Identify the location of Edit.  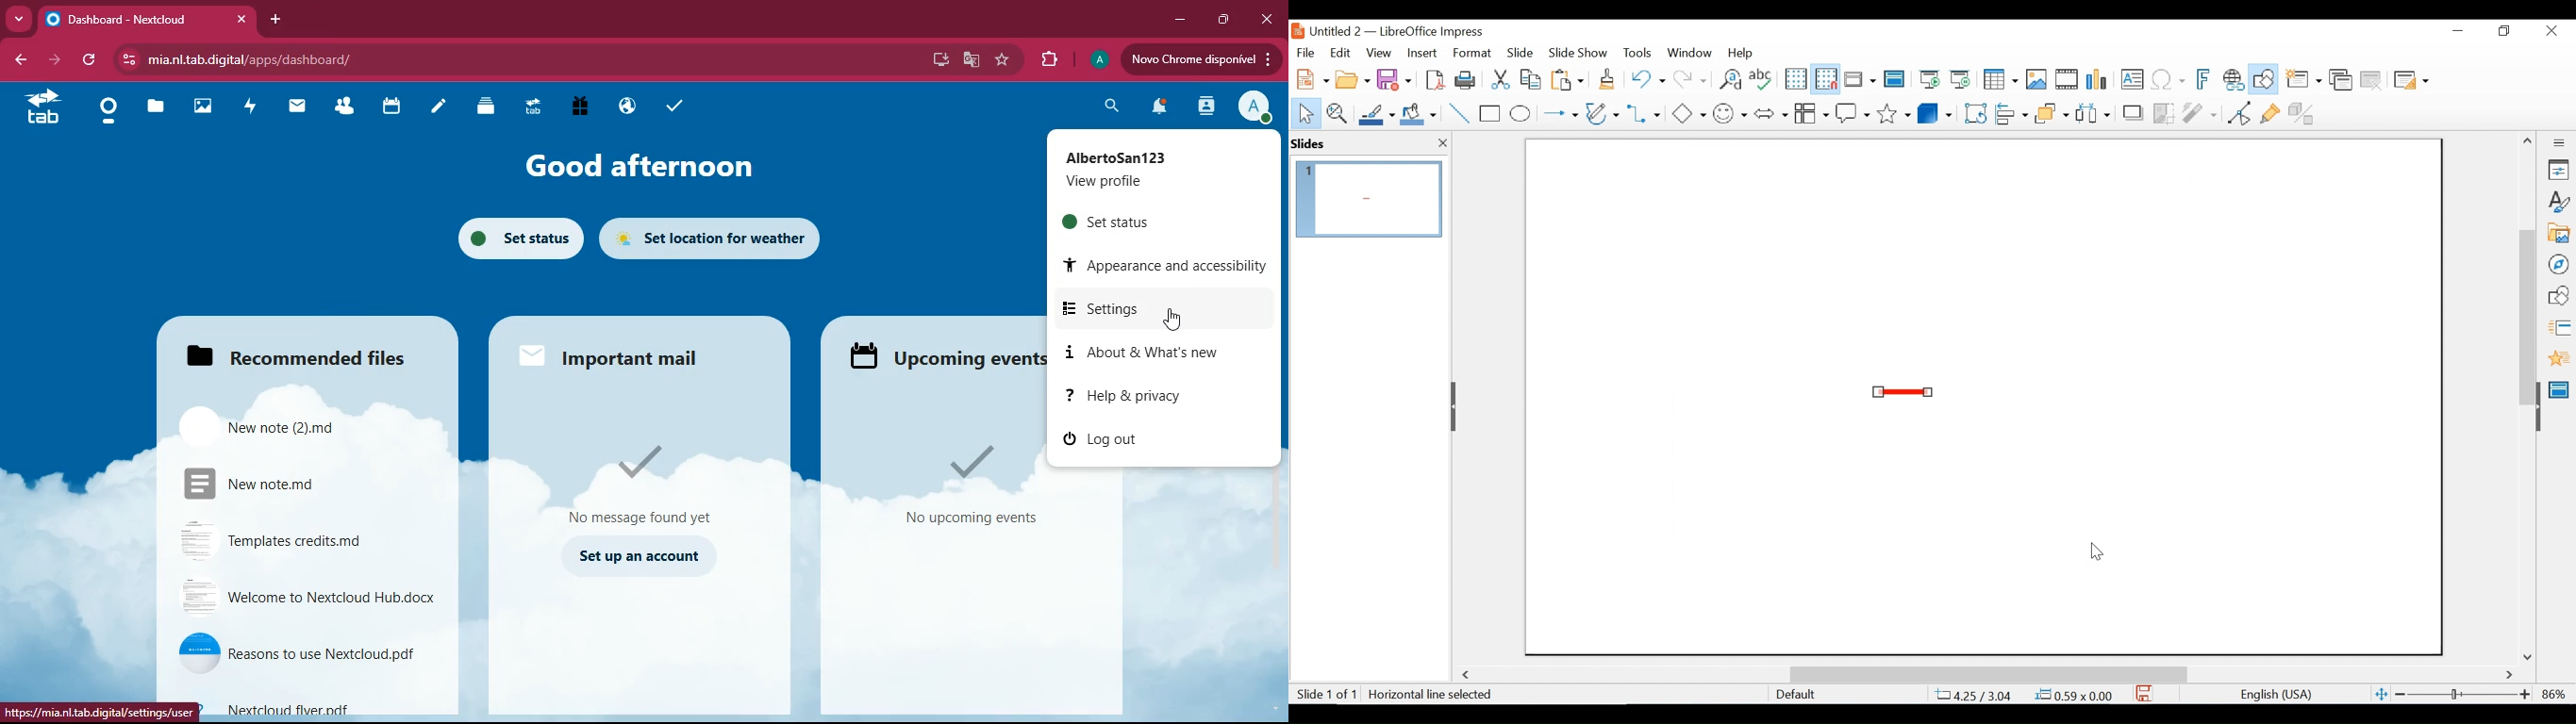
(1339, 53).